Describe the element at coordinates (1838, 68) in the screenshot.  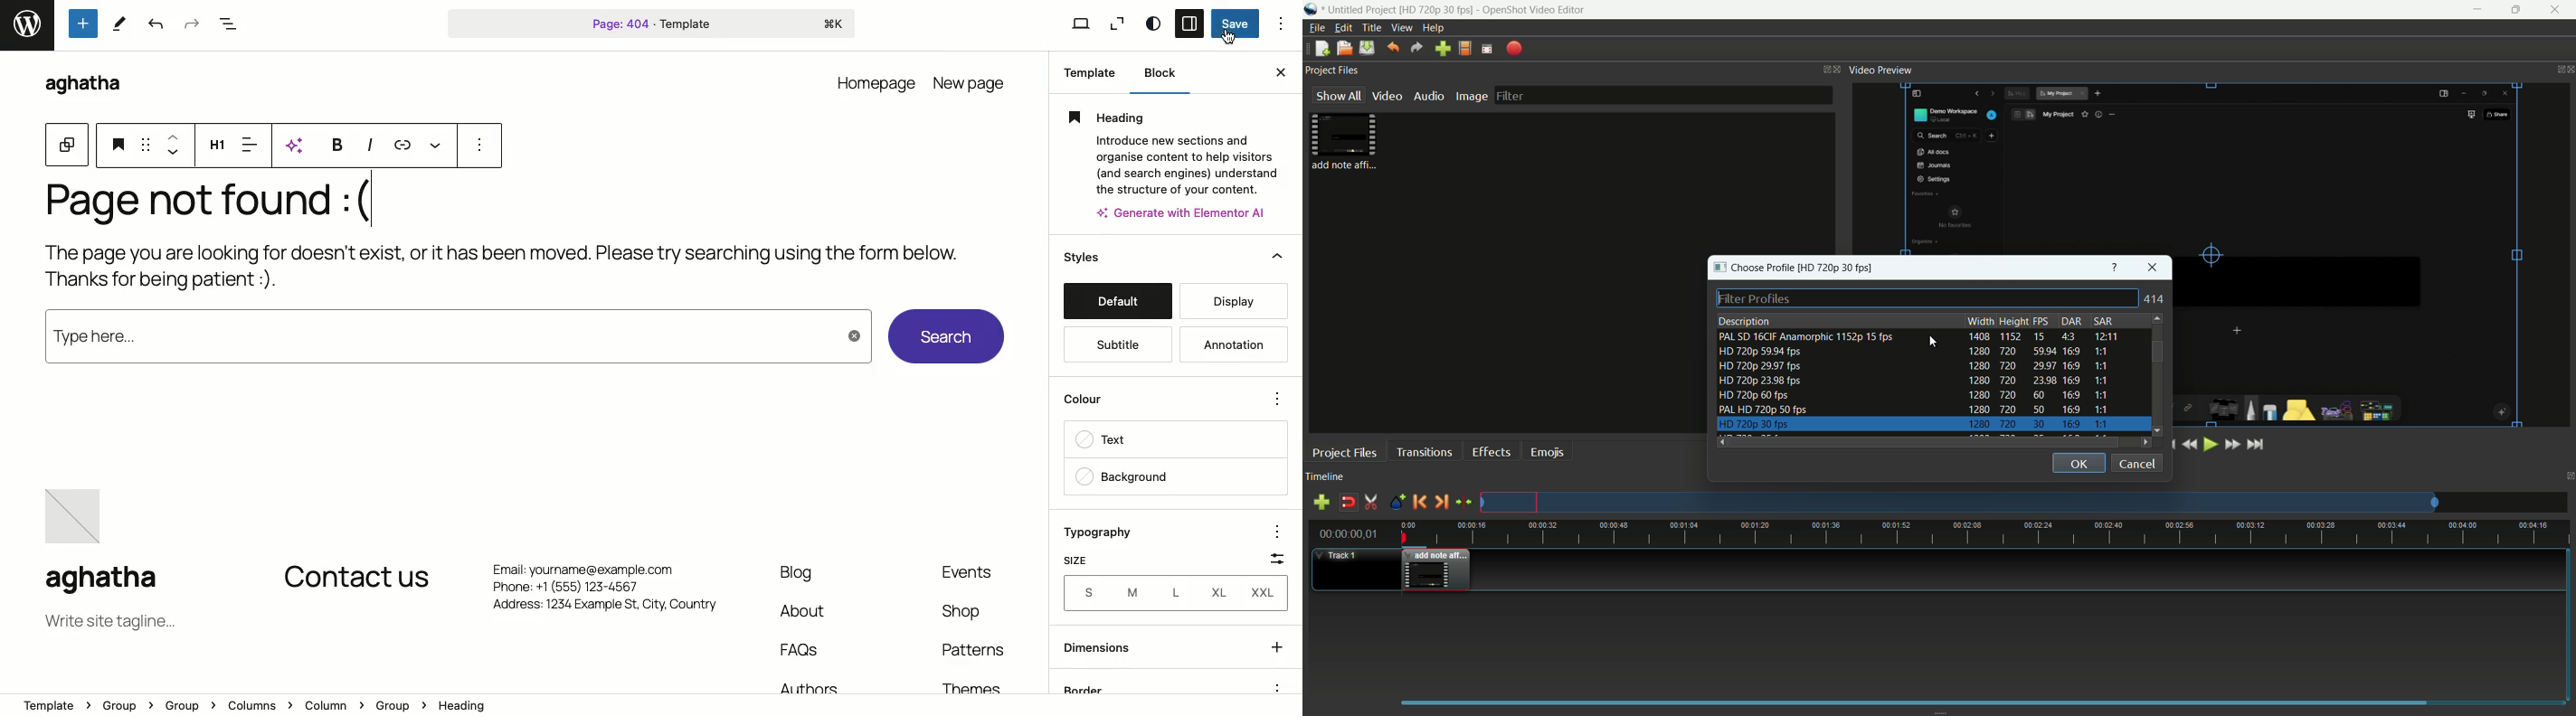
I see `close project files` at that location.